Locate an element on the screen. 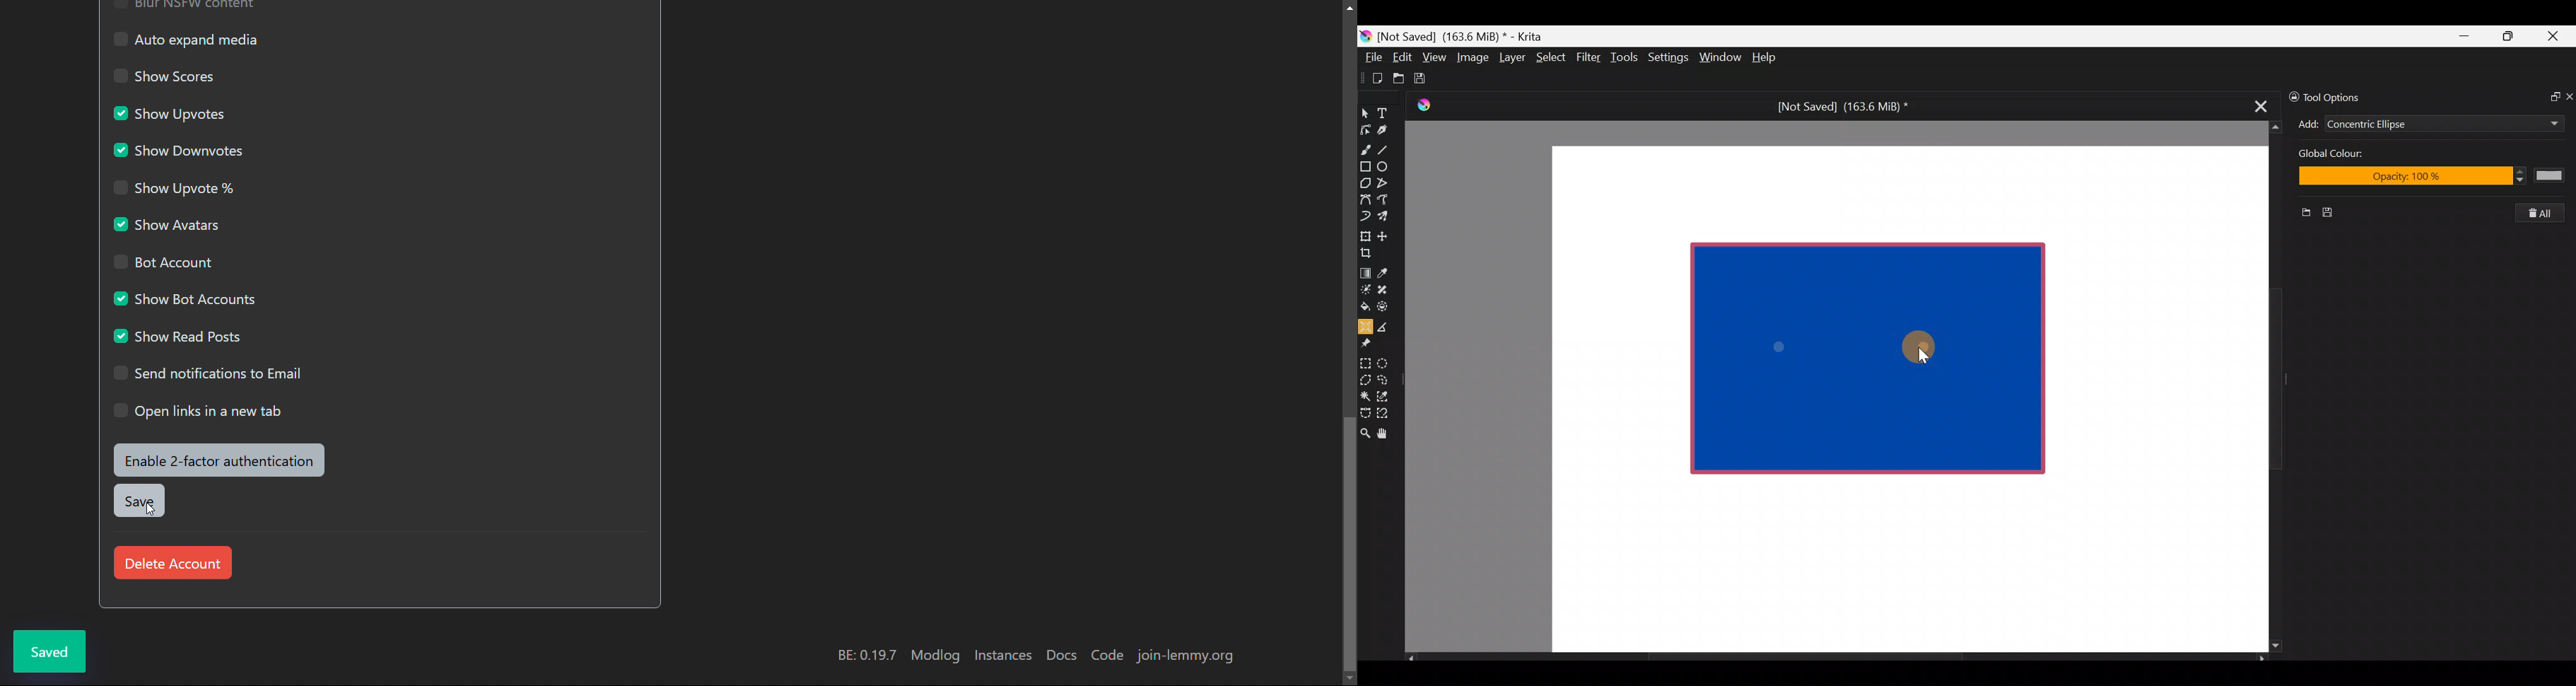 The image size is (2576, 700). Scroll bar is located at coordinates (1836, 658).